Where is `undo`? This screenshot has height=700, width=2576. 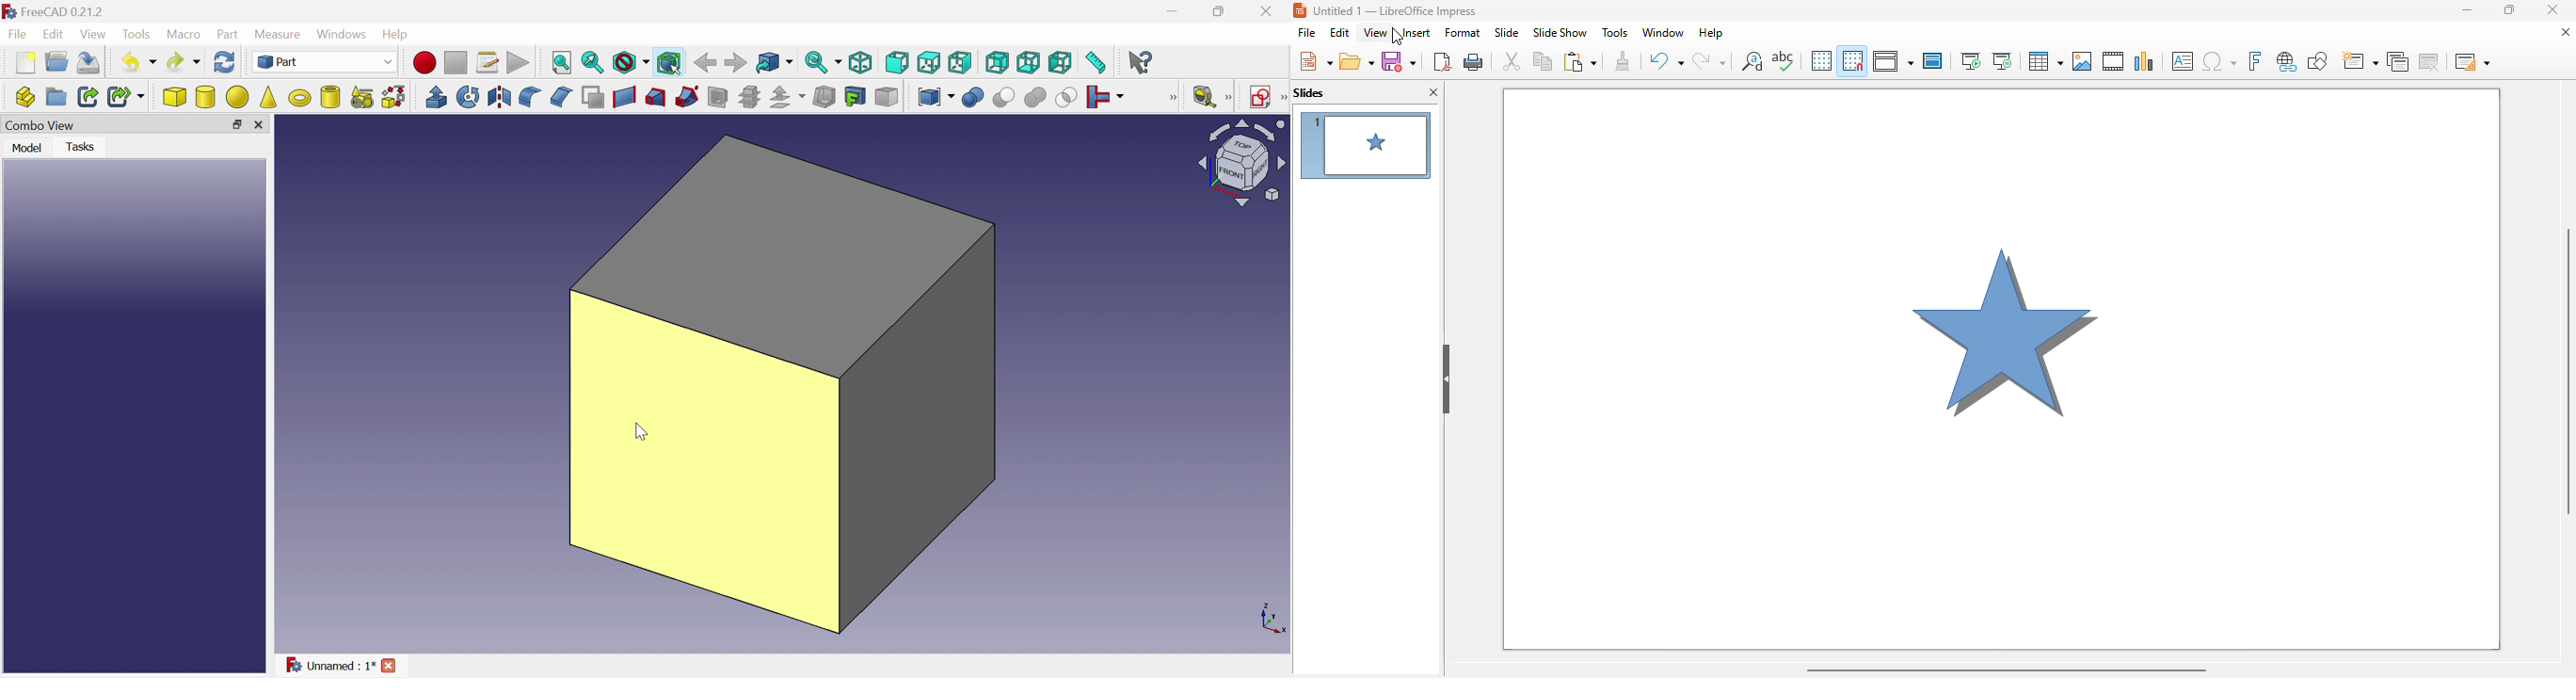
undo is located at coordinates (1665, 61).